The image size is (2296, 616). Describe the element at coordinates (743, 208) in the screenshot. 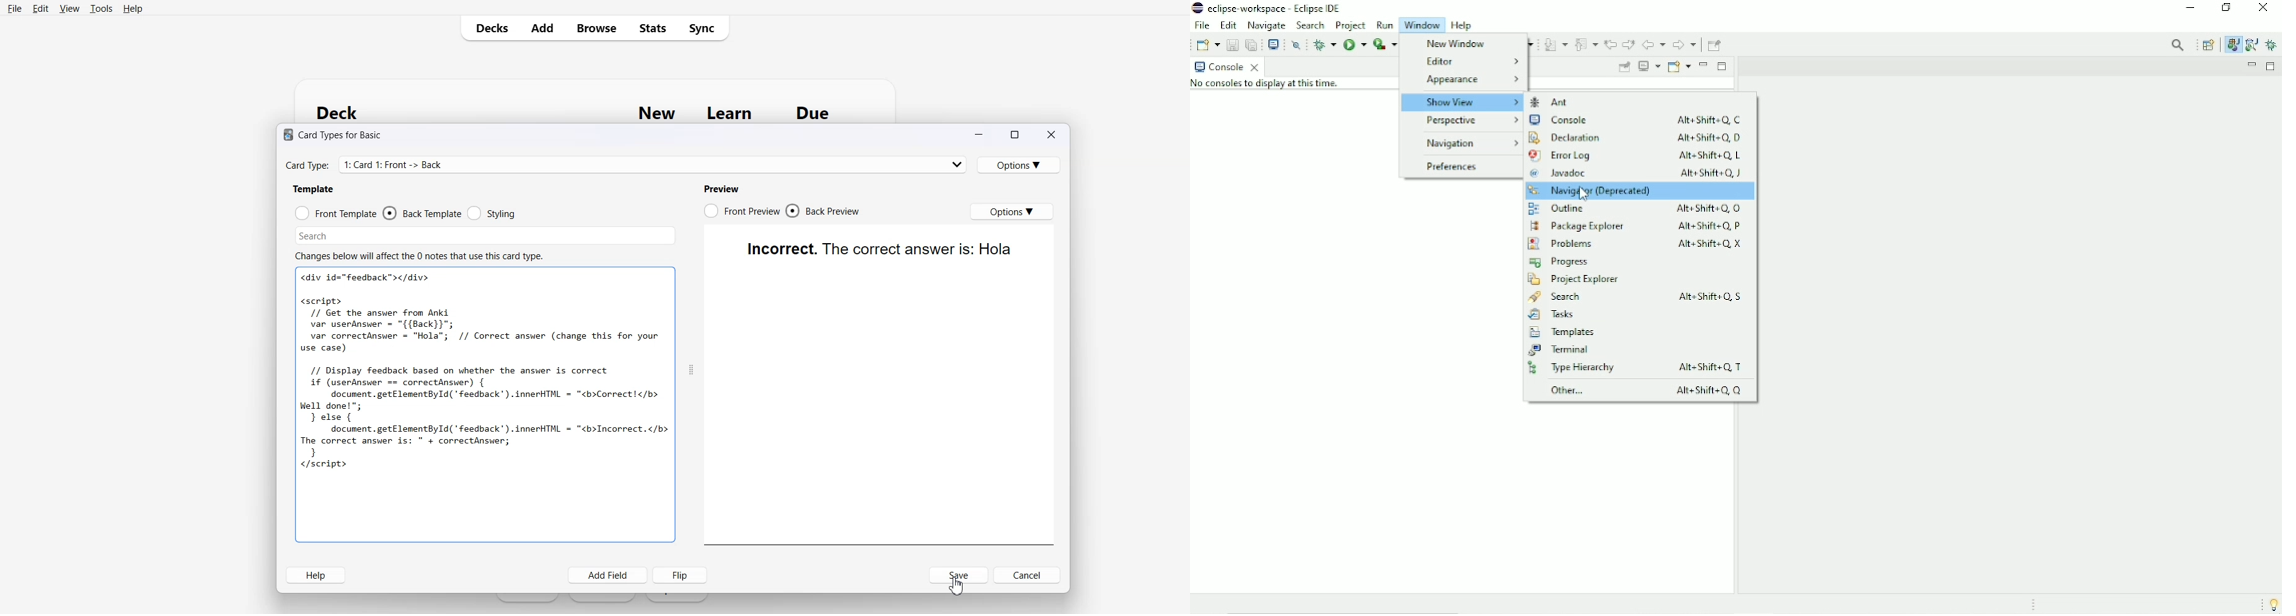

I see `Front Preview` at that location.